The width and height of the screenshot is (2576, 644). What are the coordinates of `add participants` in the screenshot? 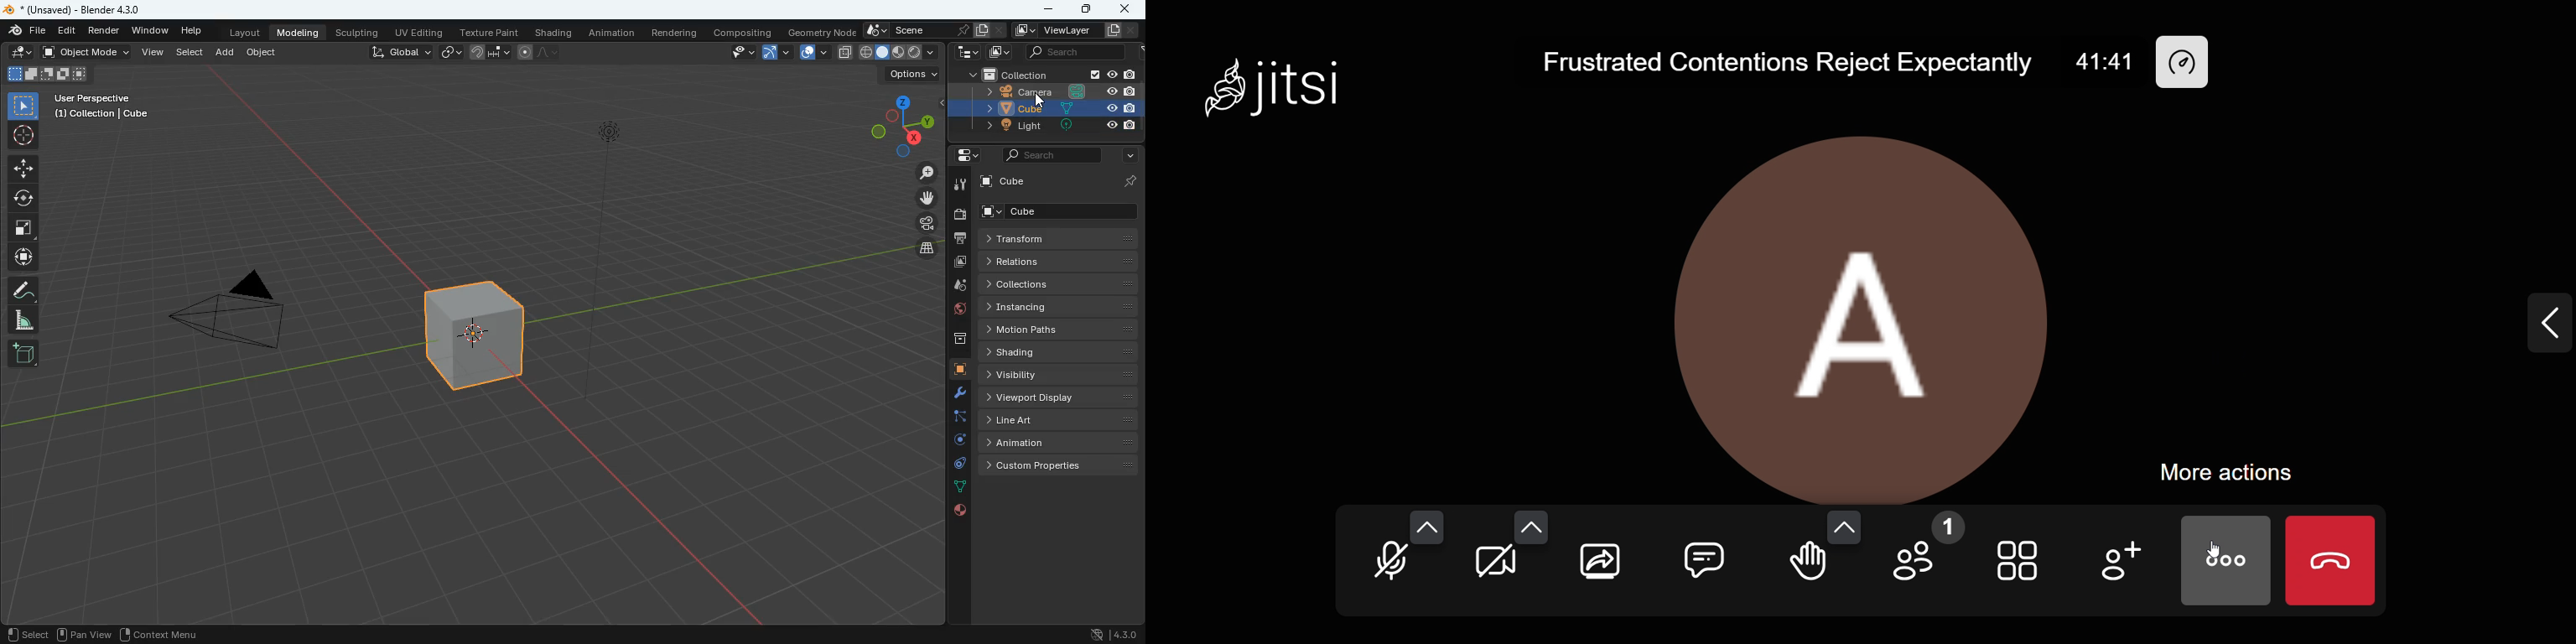 It's located at (2117, 561).